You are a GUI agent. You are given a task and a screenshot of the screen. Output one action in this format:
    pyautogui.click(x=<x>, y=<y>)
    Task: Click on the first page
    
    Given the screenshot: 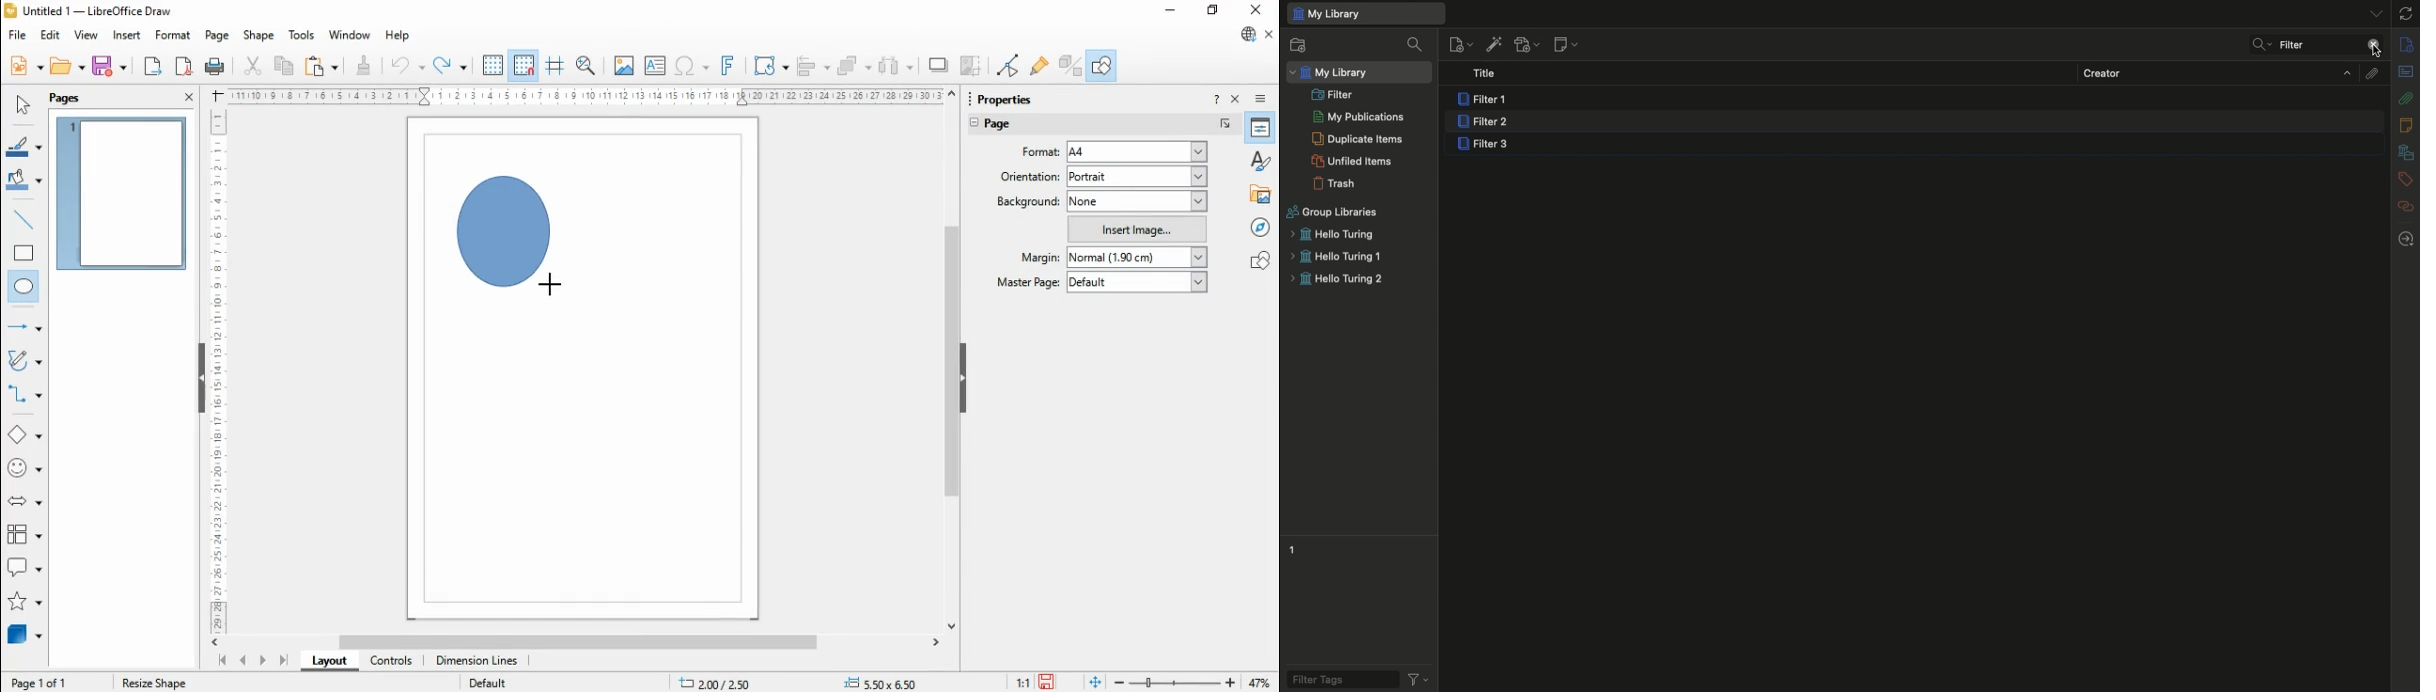 What is the action you would take?
    pyautogui.click(x=221, y=661)
    